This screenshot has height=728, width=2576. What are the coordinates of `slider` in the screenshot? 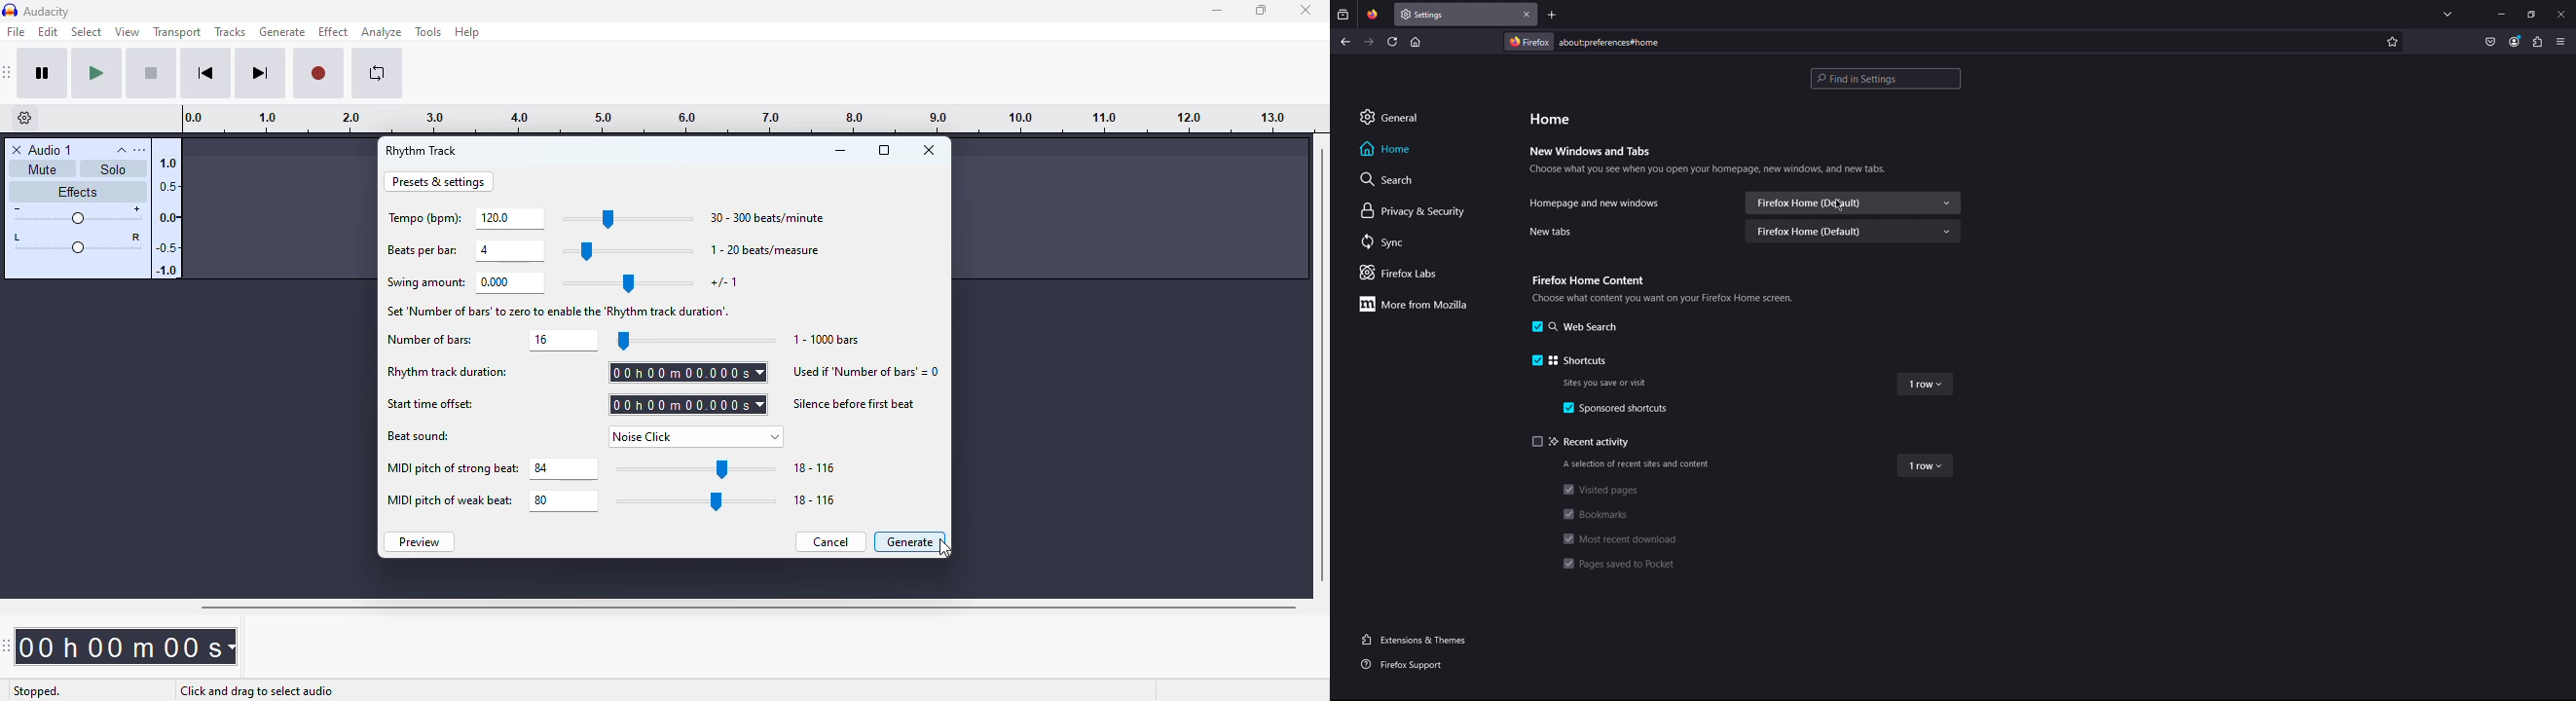 It's located at (629, 283).